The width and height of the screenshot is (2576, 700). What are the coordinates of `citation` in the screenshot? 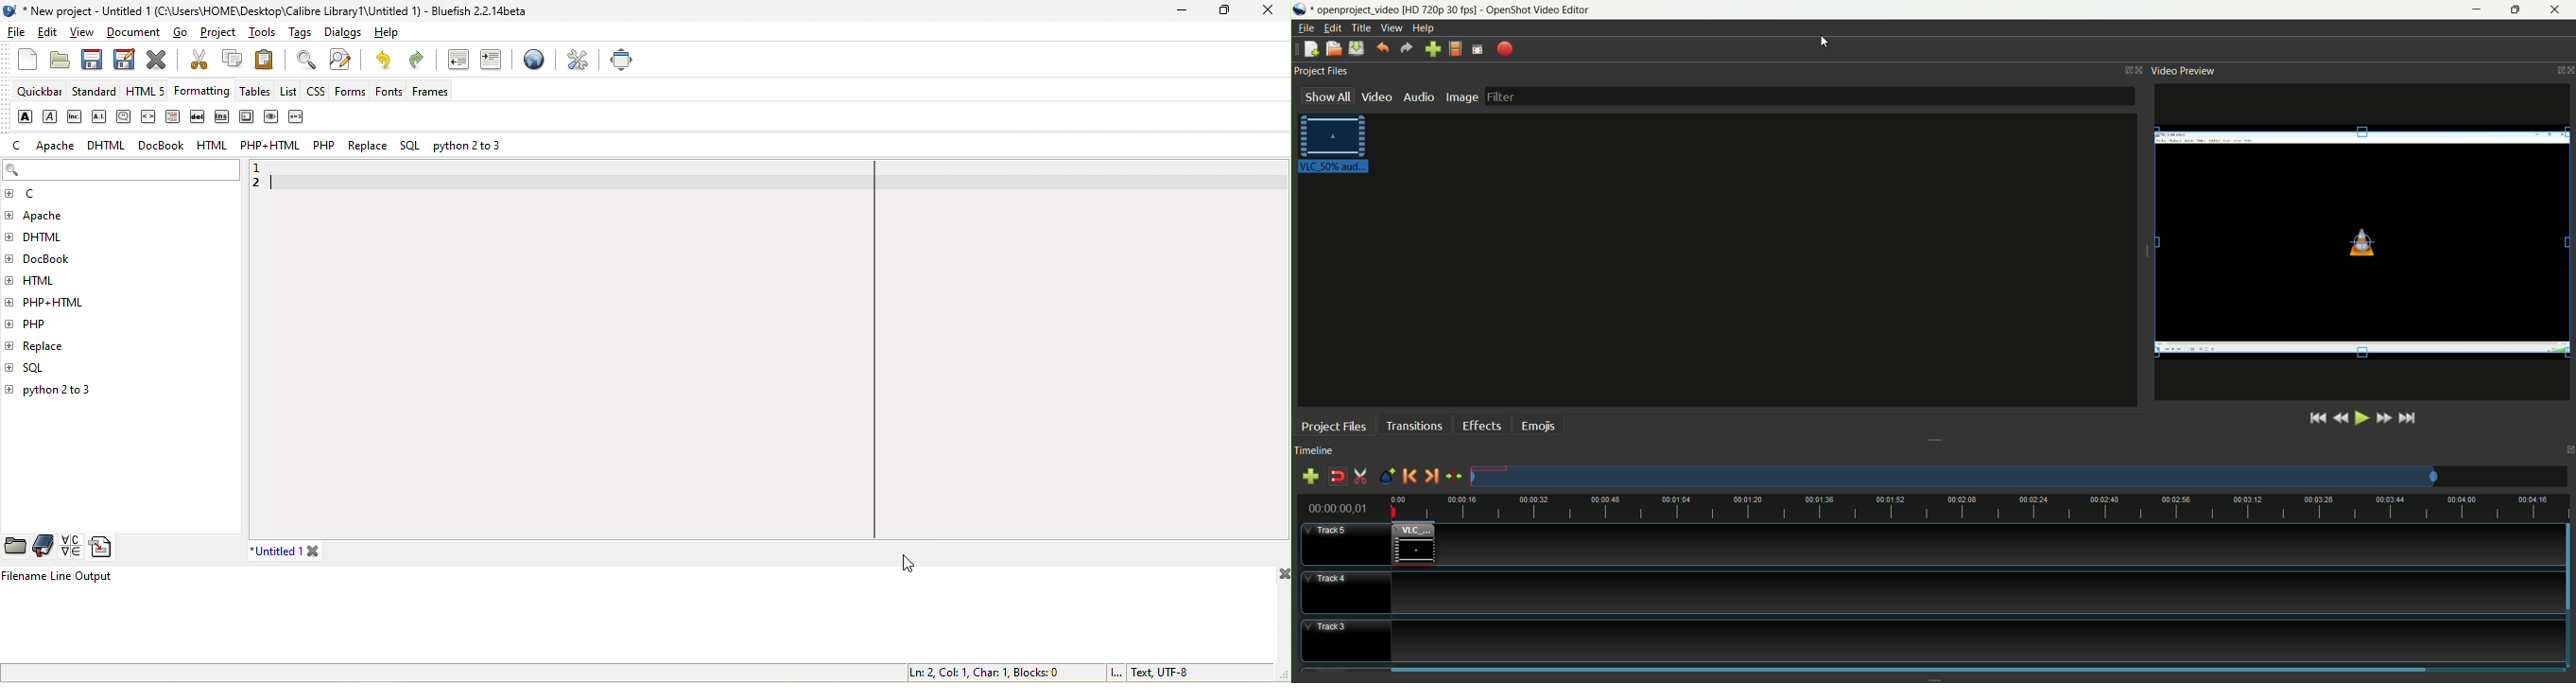 It's located at (124, 117).